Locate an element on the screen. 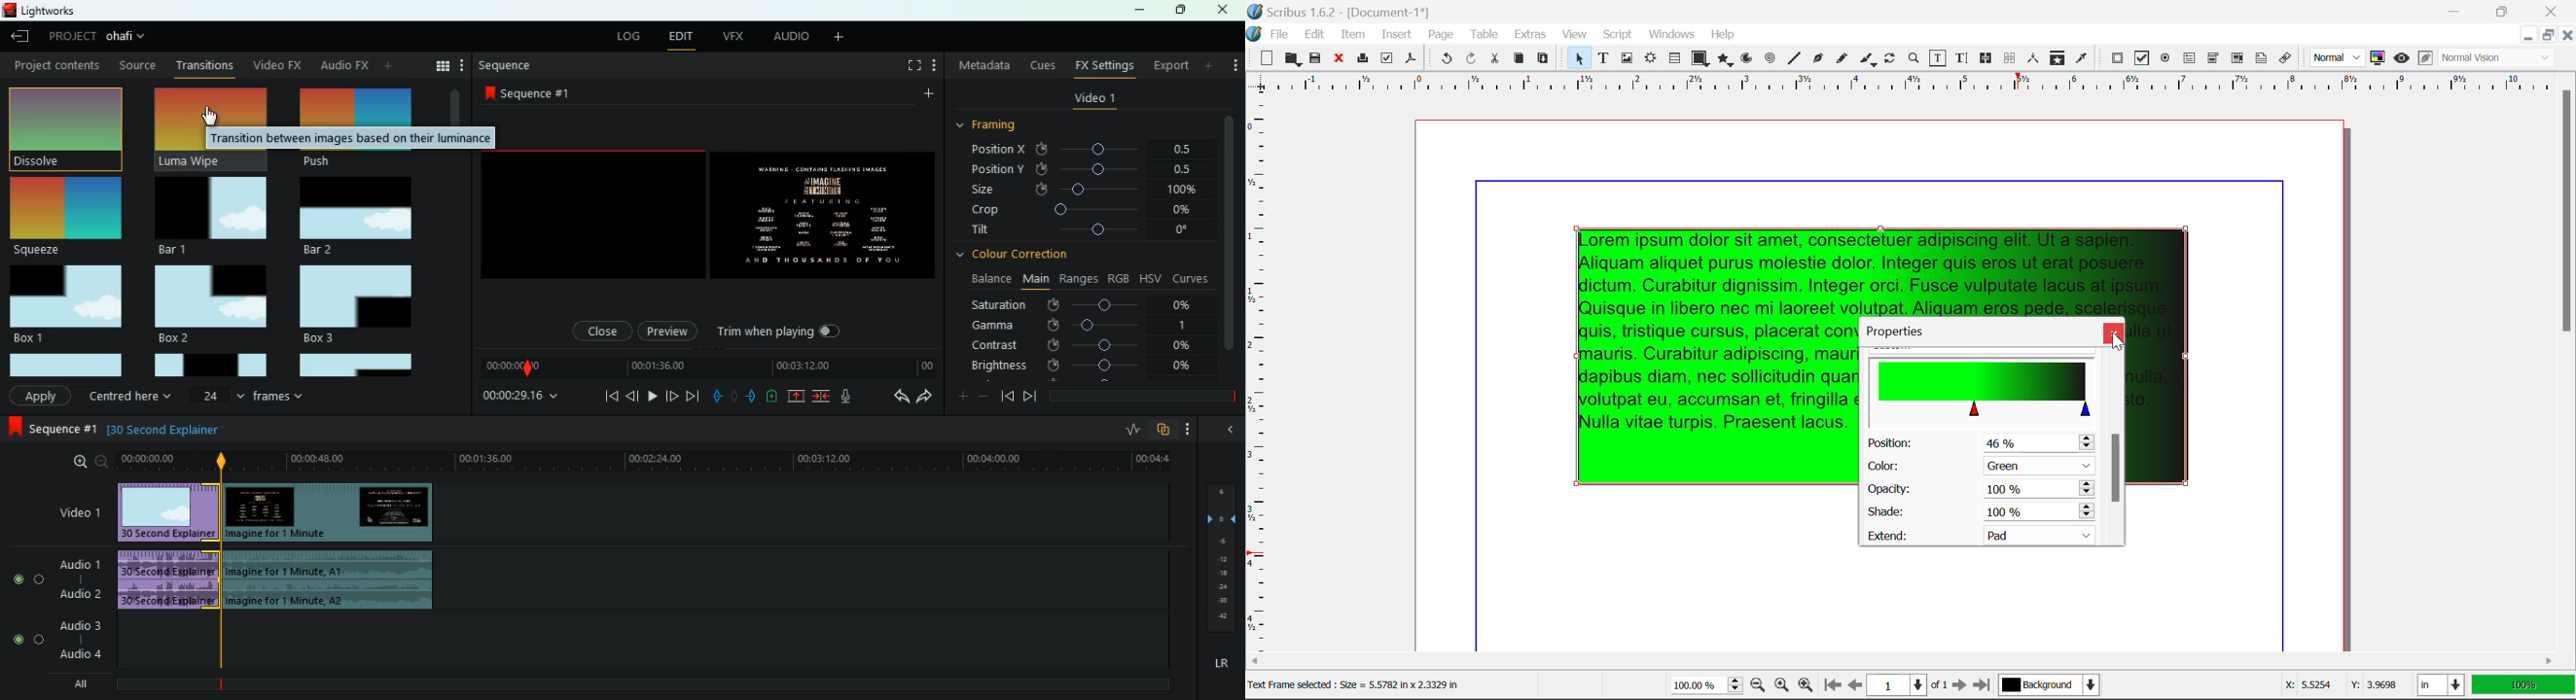  ranges is located at coordinates (1078, 278).